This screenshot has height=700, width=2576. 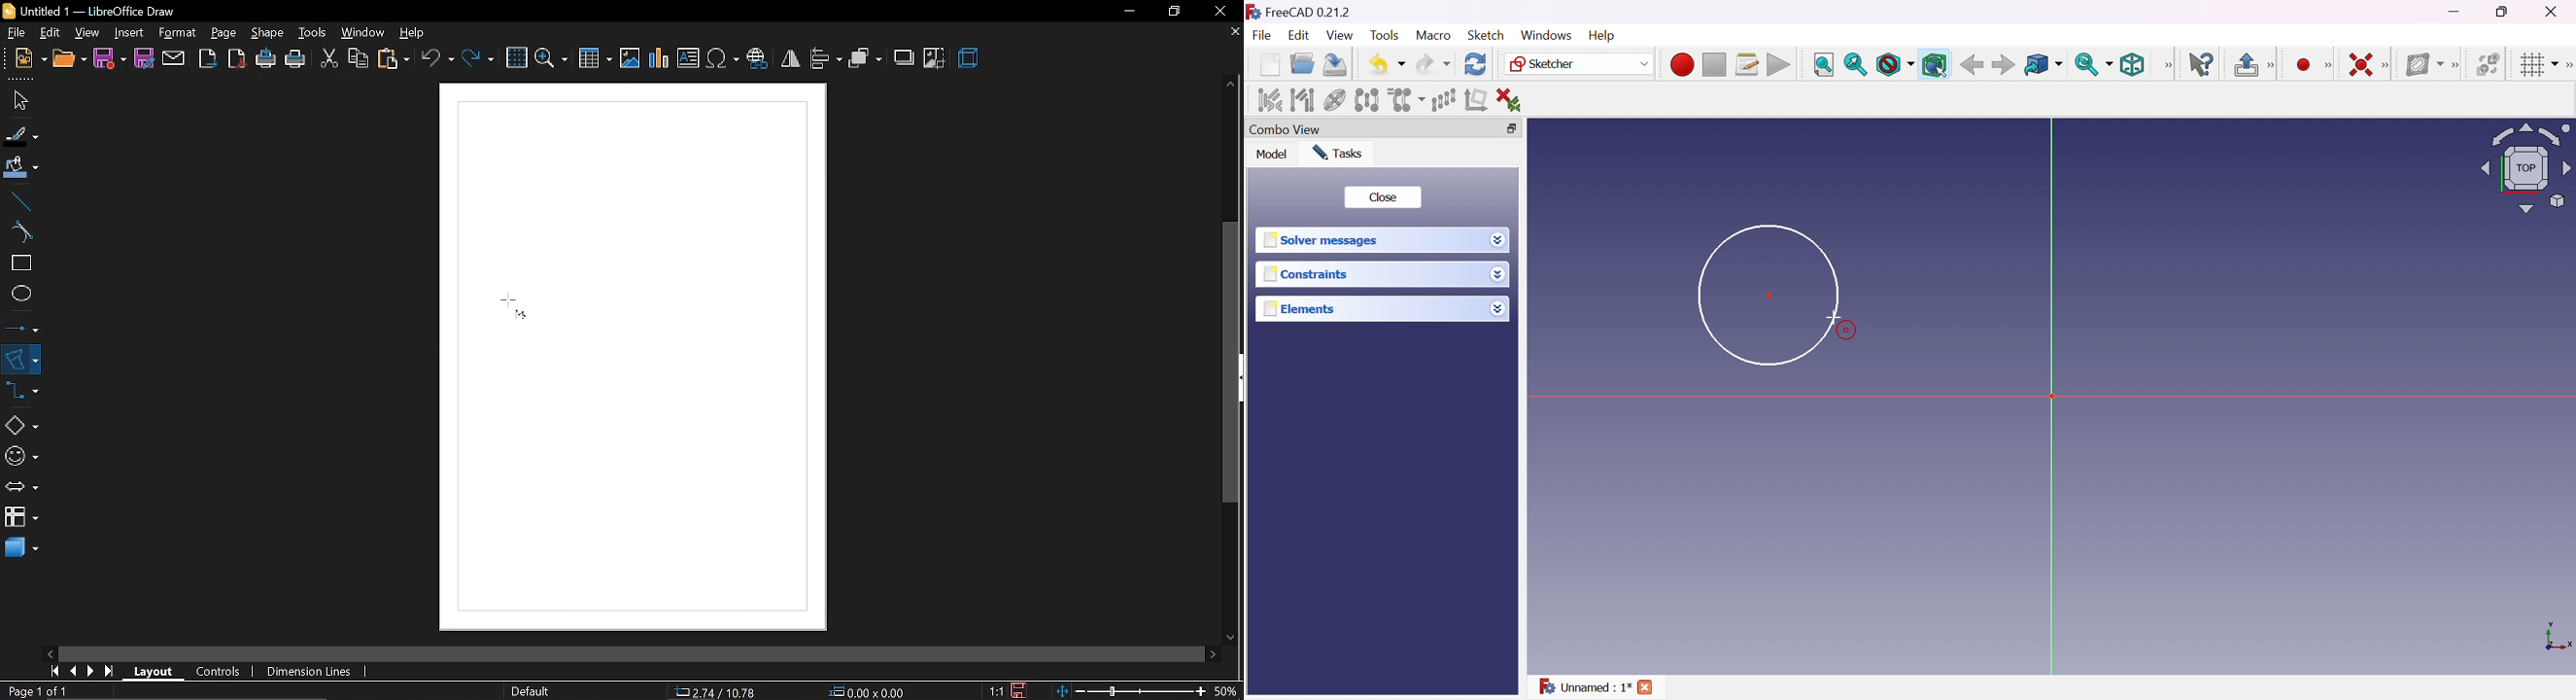 What do you see at coordinates (31, 58) in the screenshot?
I see `new` at bounding box center [31, 58].